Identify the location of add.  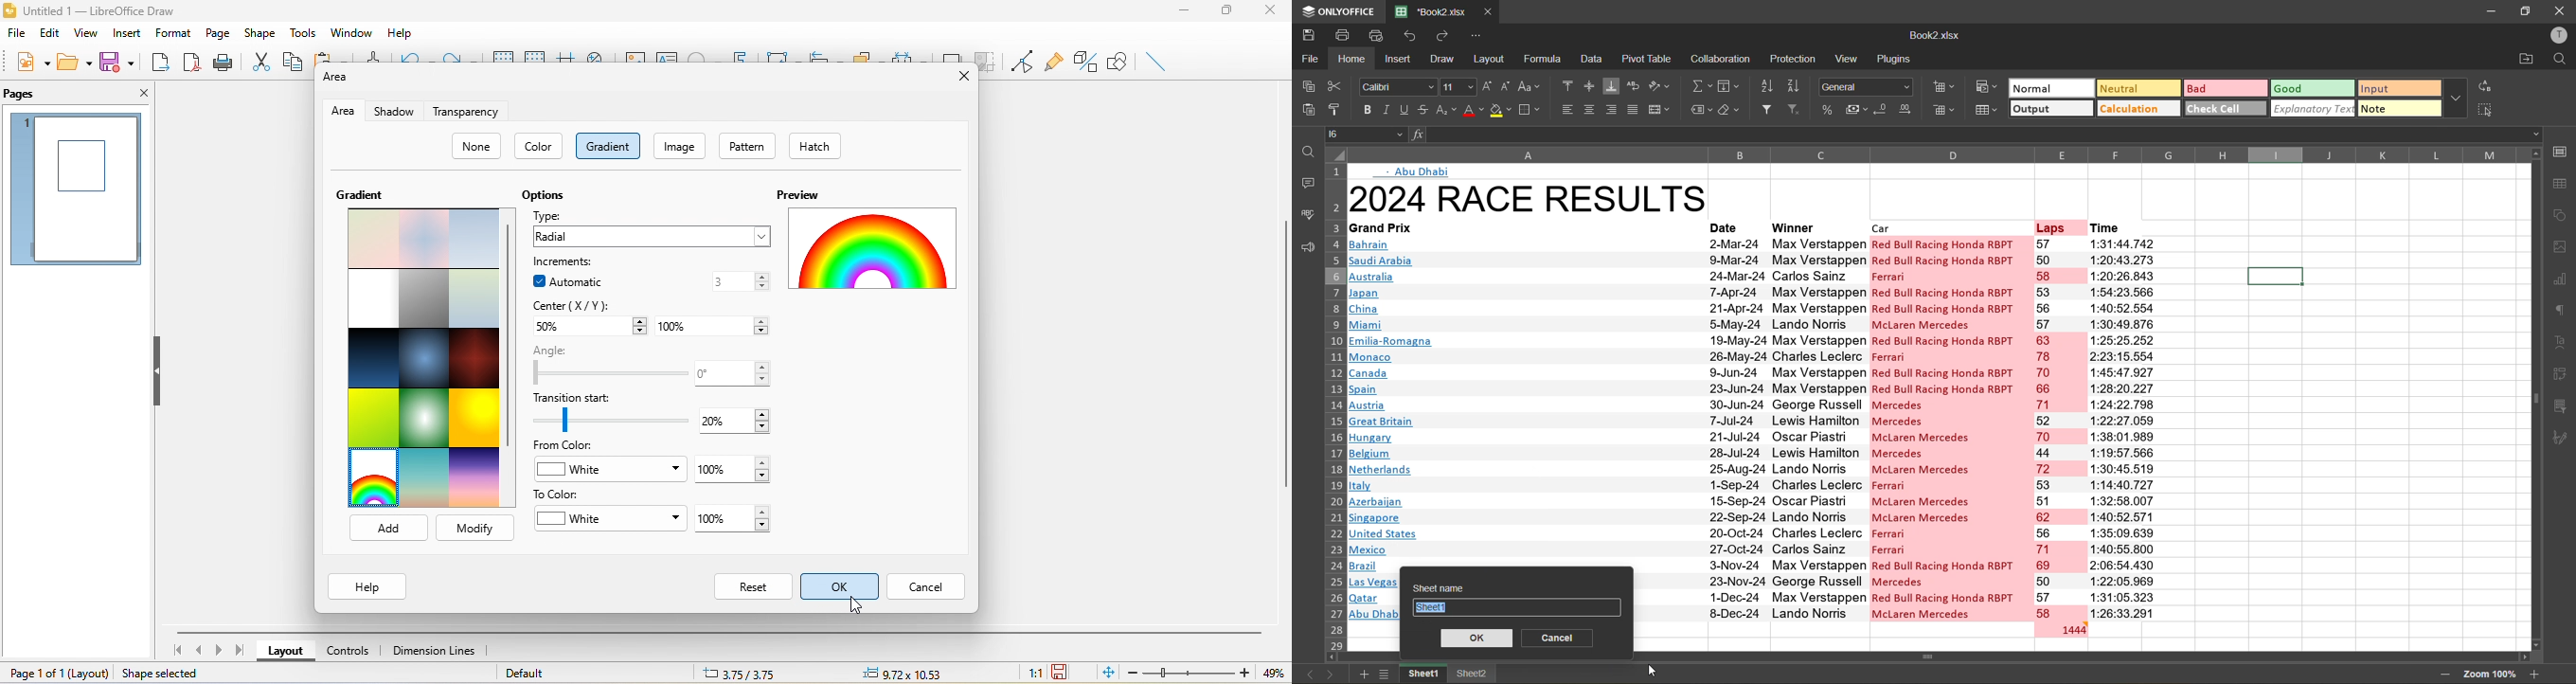
(388, 529).